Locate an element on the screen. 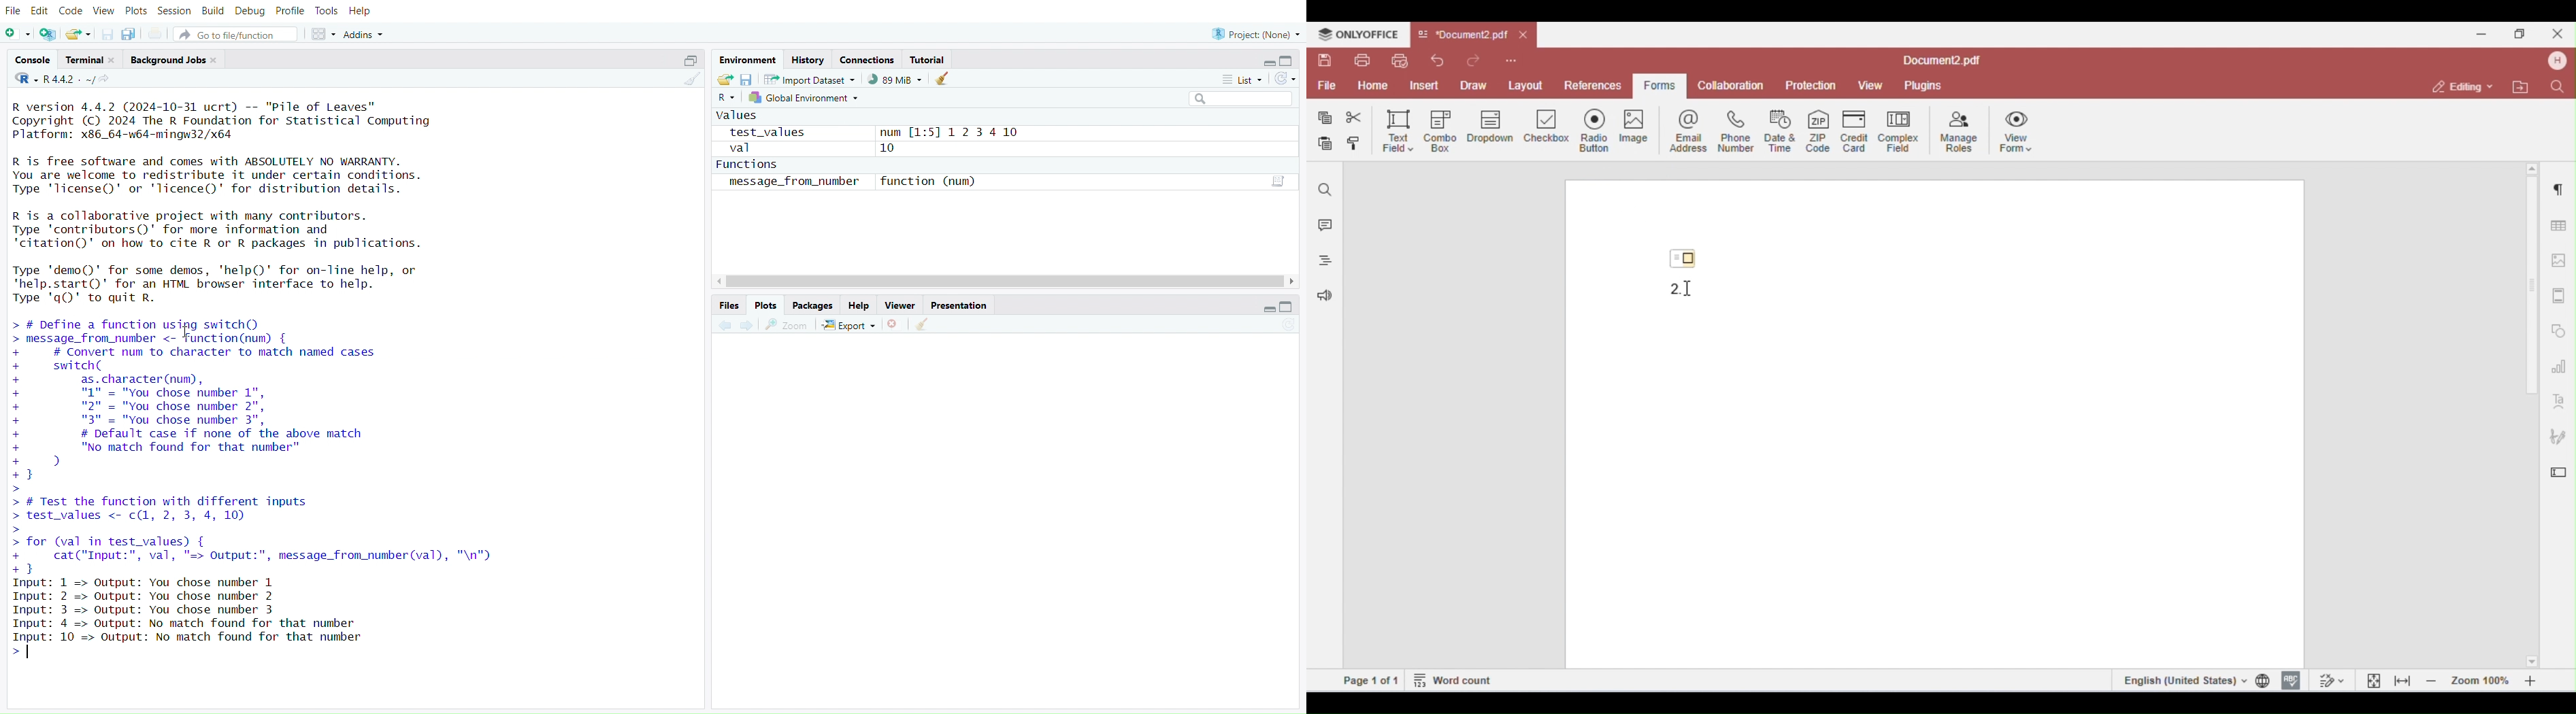  Project (Note) is located at coordinates (1254, 33).